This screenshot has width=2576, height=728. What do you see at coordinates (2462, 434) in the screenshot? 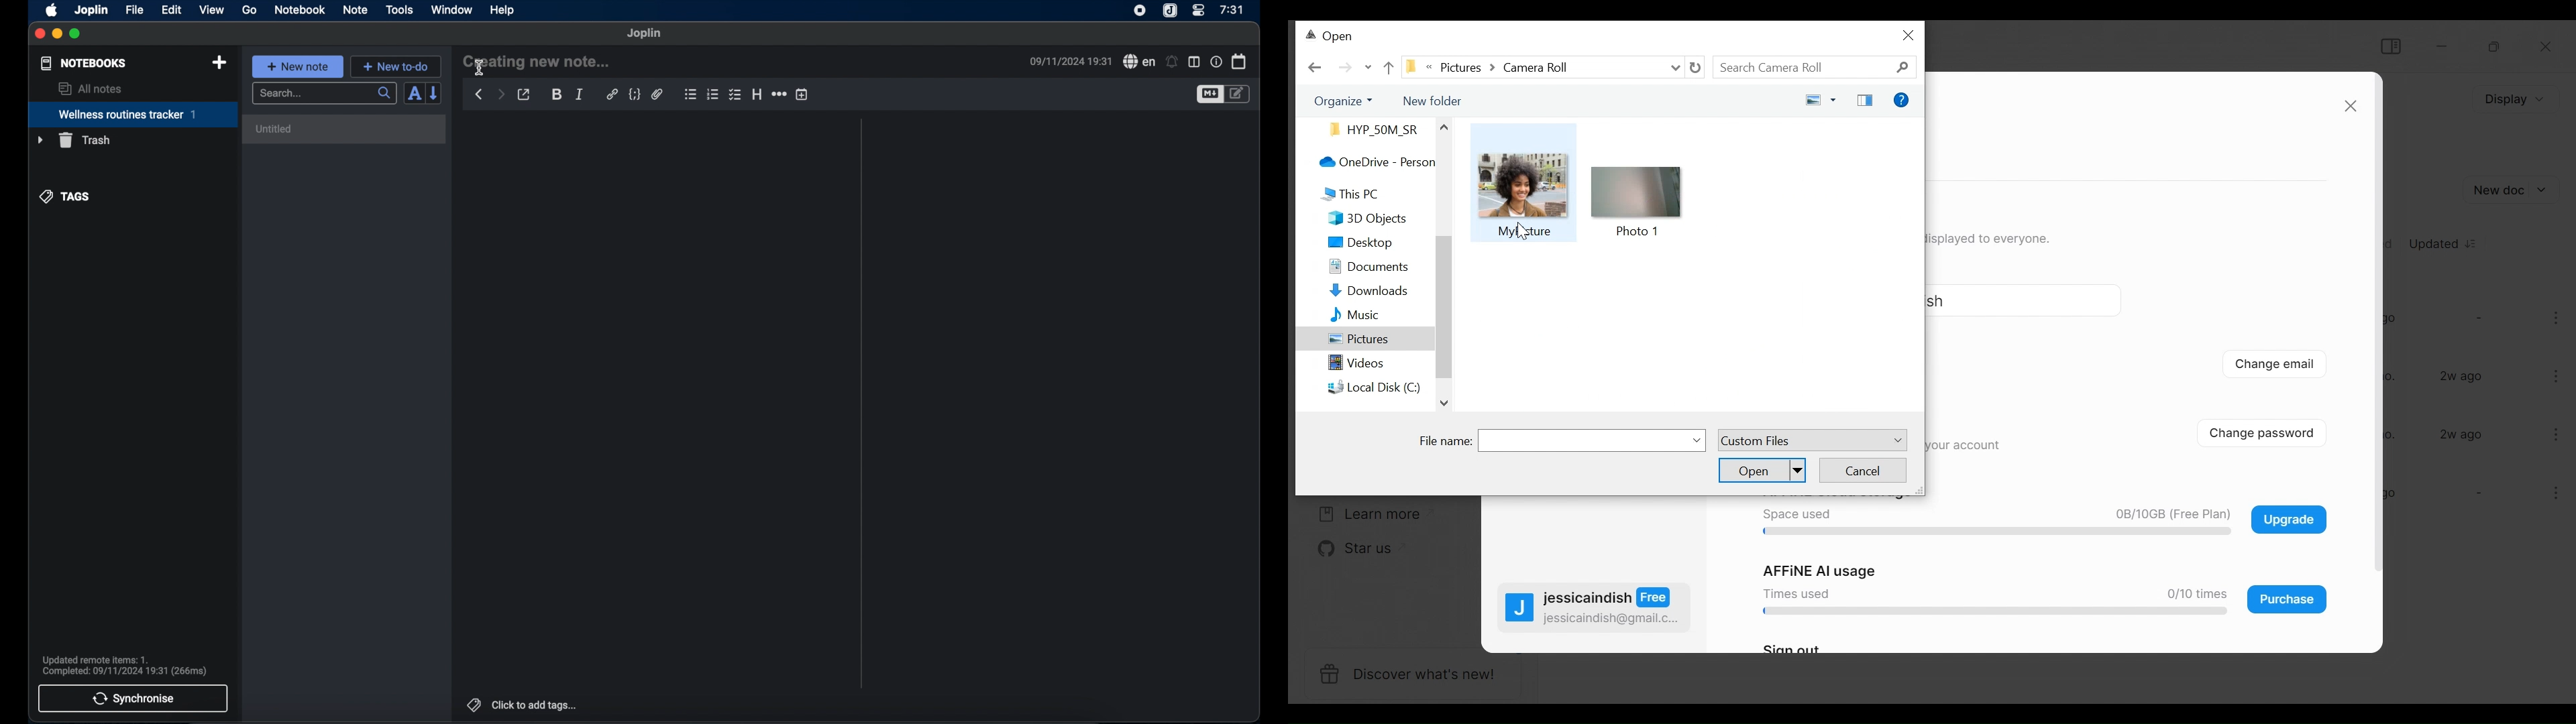
I see `2w ago` at bounding box center [2462, 434].